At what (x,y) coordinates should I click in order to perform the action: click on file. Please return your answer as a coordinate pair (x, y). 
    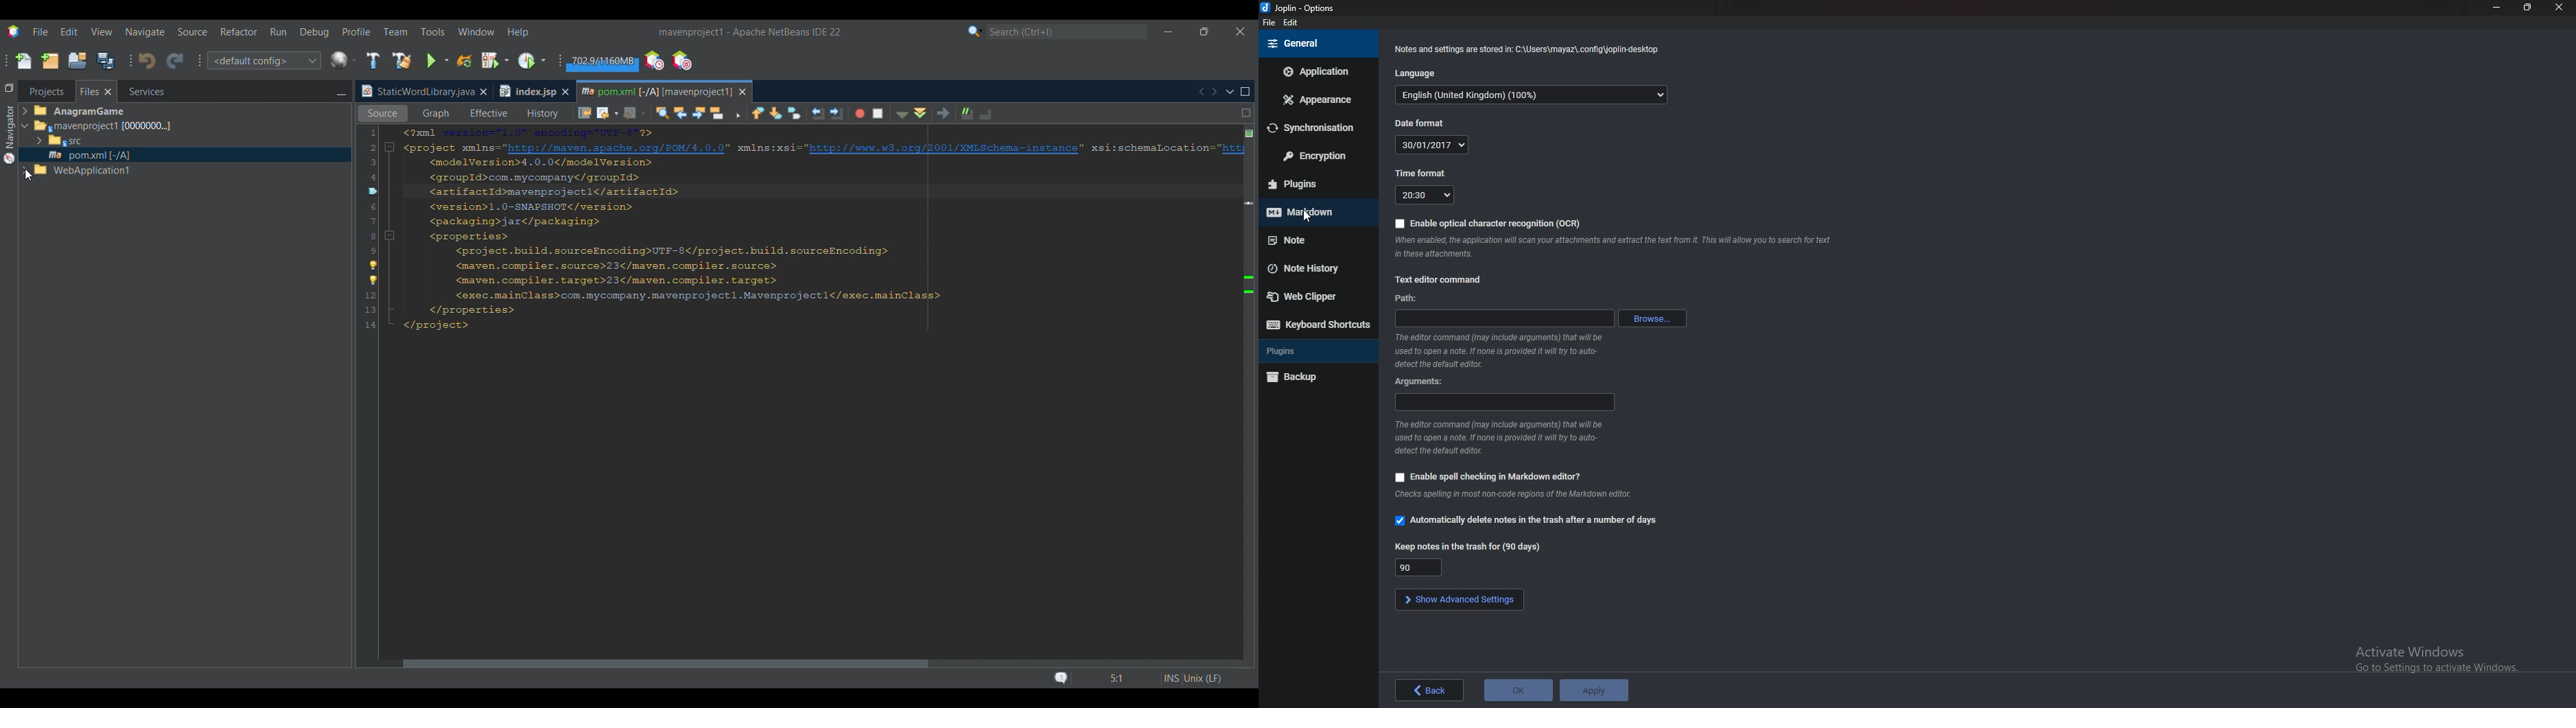
    Looking at the image, I should click on (1269, 23).